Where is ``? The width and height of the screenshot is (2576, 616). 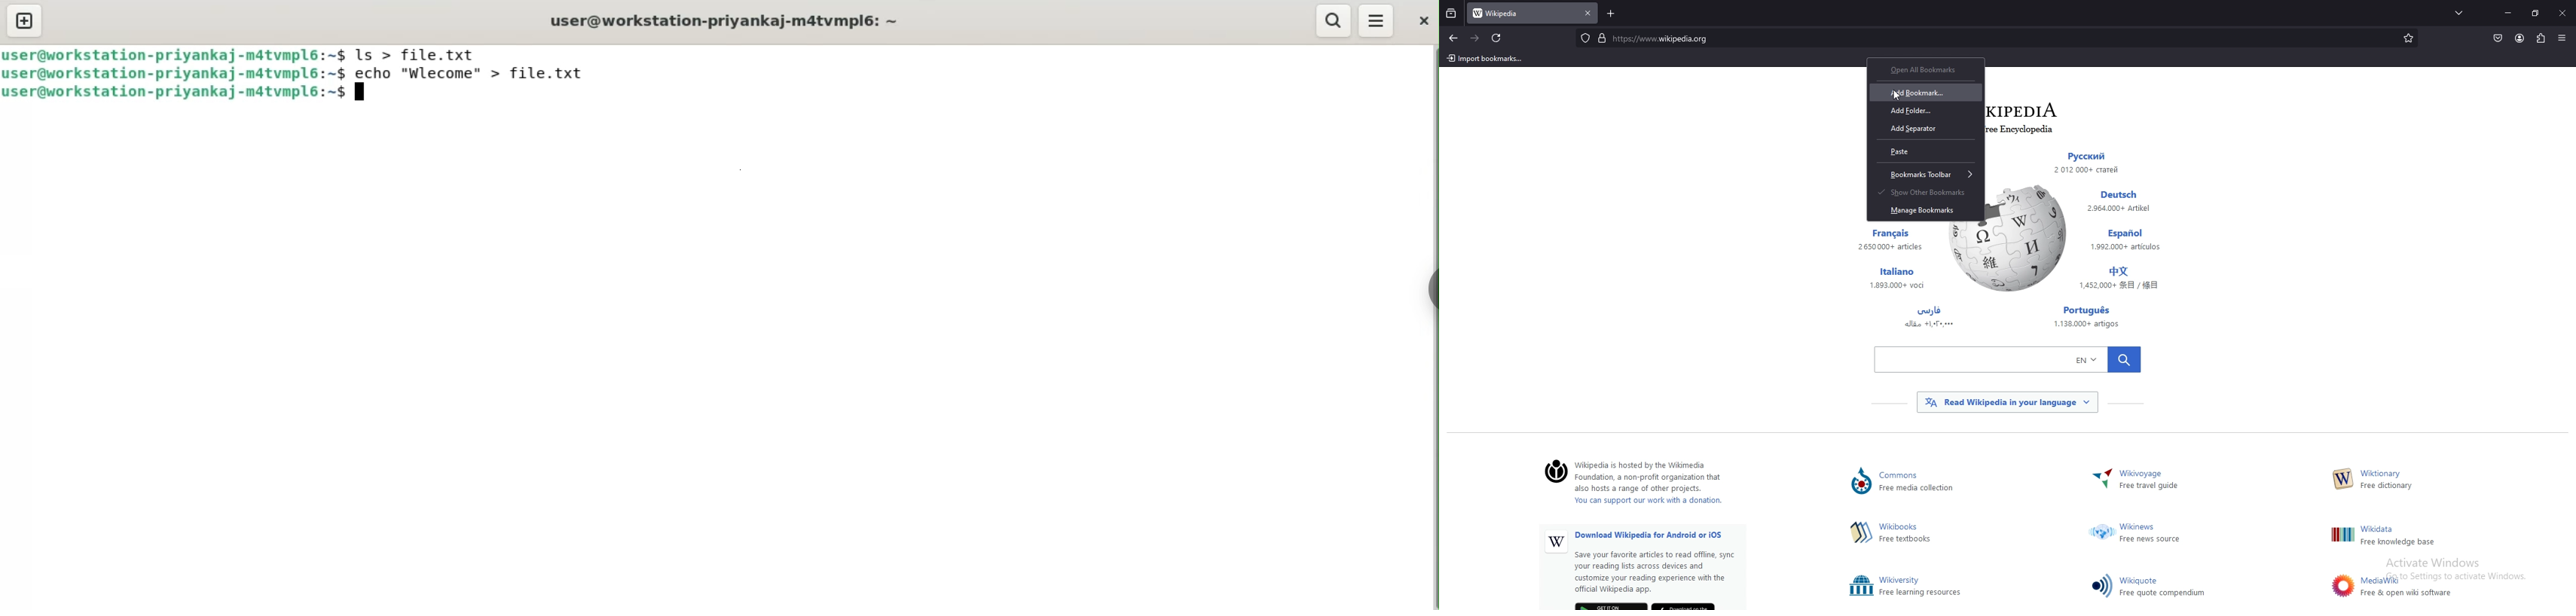  is located at coordinates (1862, 586).